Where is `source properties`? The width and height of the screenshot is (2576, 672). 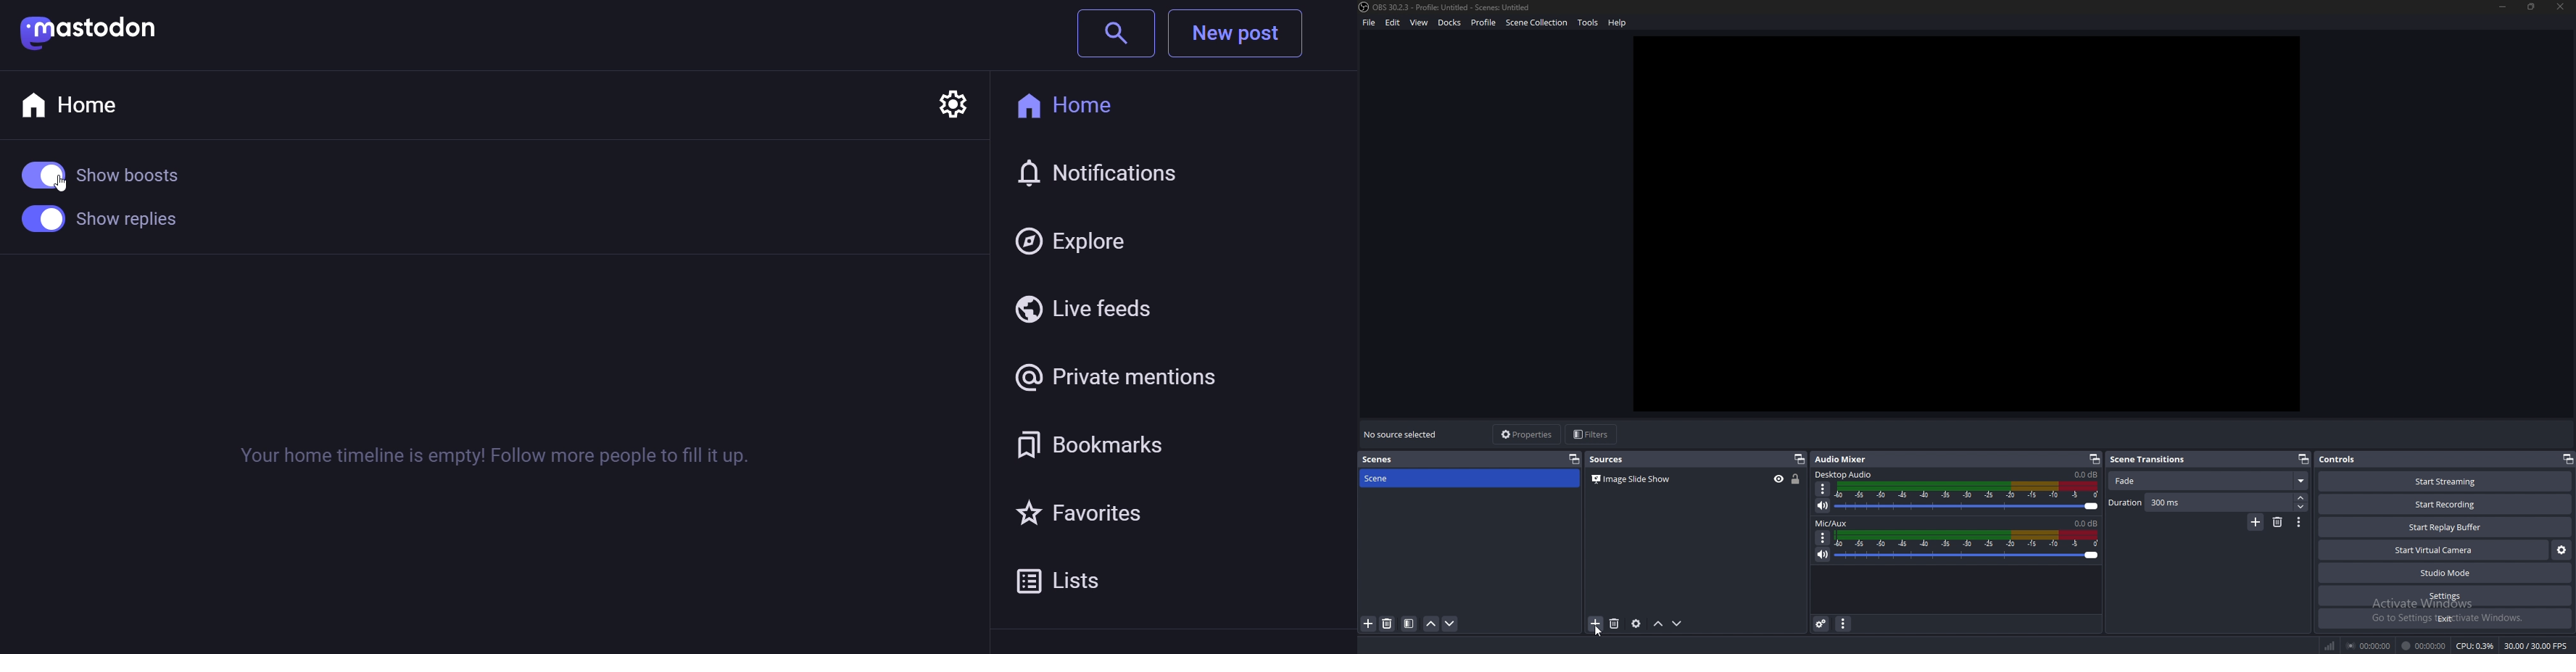 source properties is located at coordinates (1637, 624).